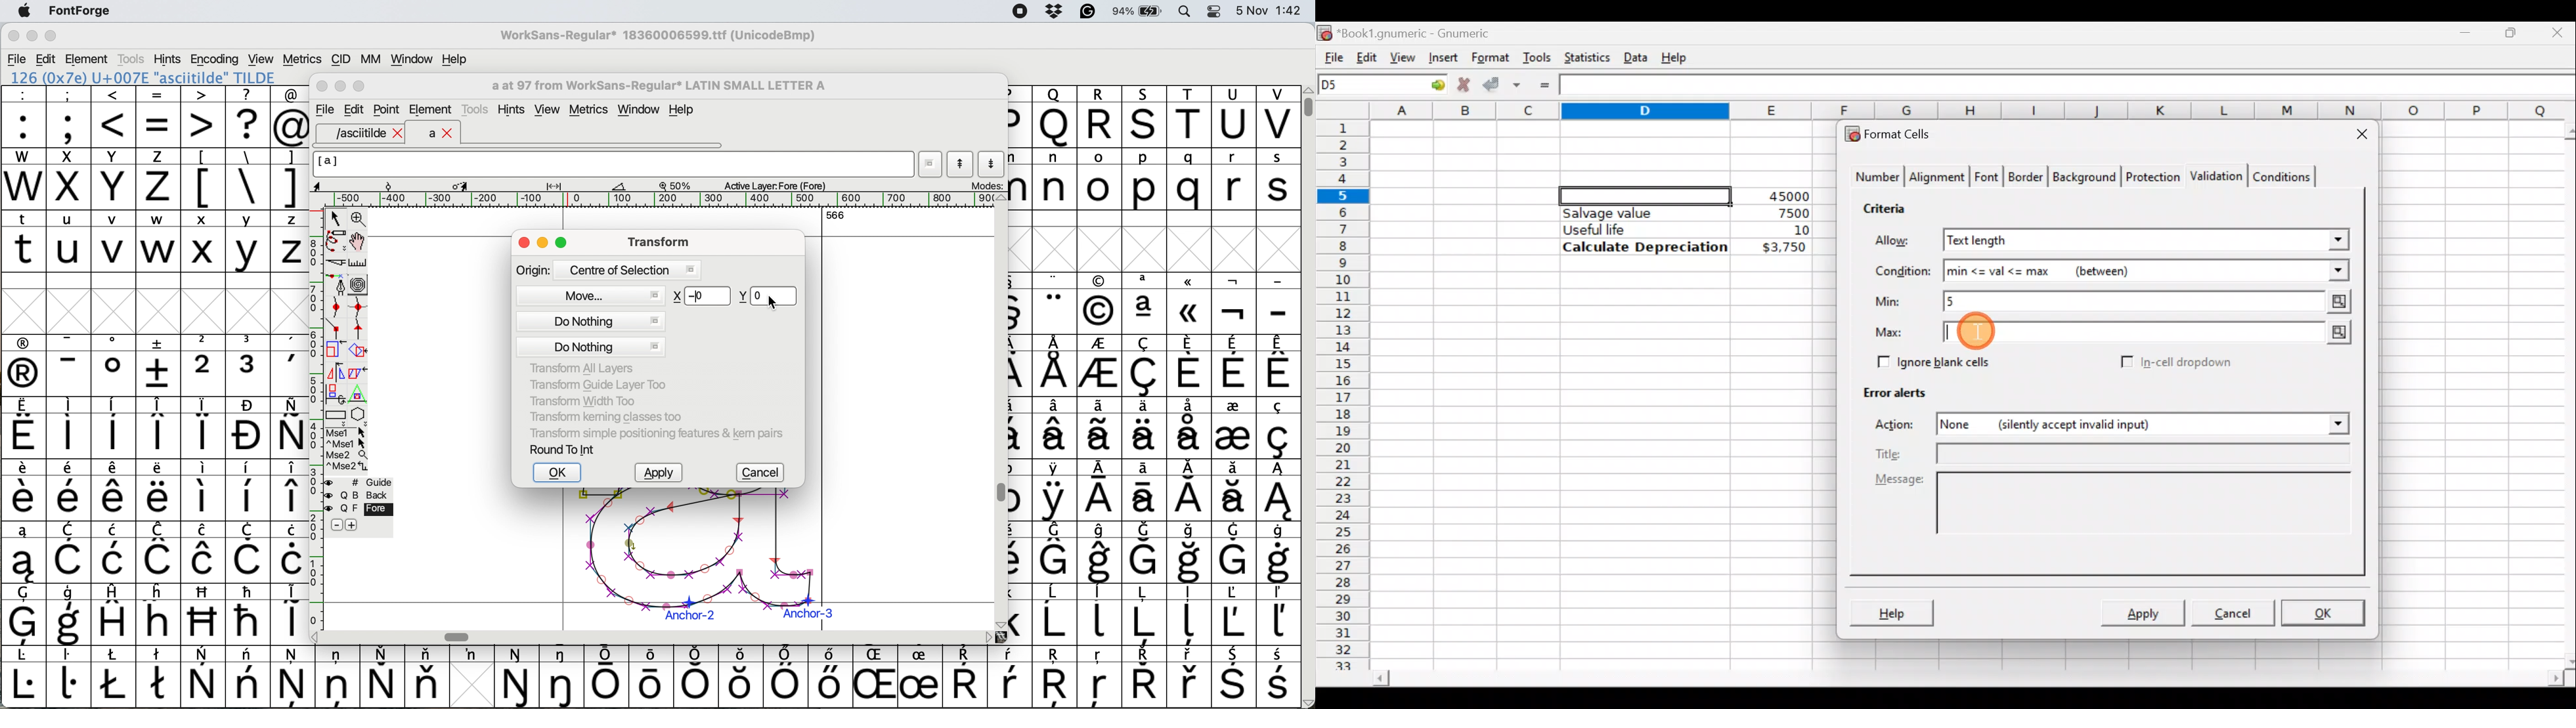 The height and width of the screenshot is (728, 2576). What do you see at coordinates (588, 400) in the screenshot?
I see `tranform width too` at bounding box center [588, 400].